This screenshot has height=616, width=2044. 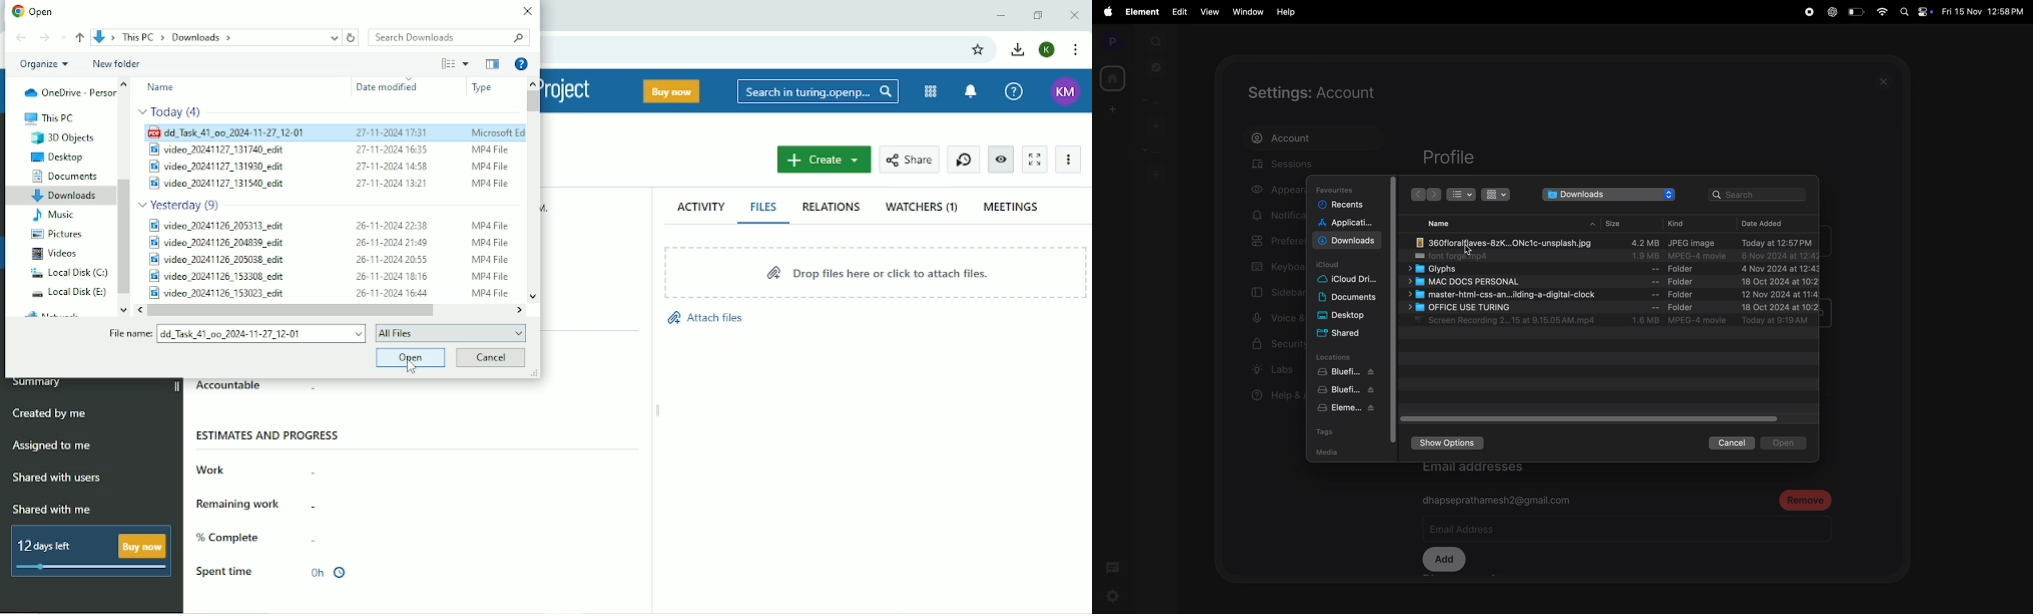 I want to click on size, so click(x=1619, y=222).